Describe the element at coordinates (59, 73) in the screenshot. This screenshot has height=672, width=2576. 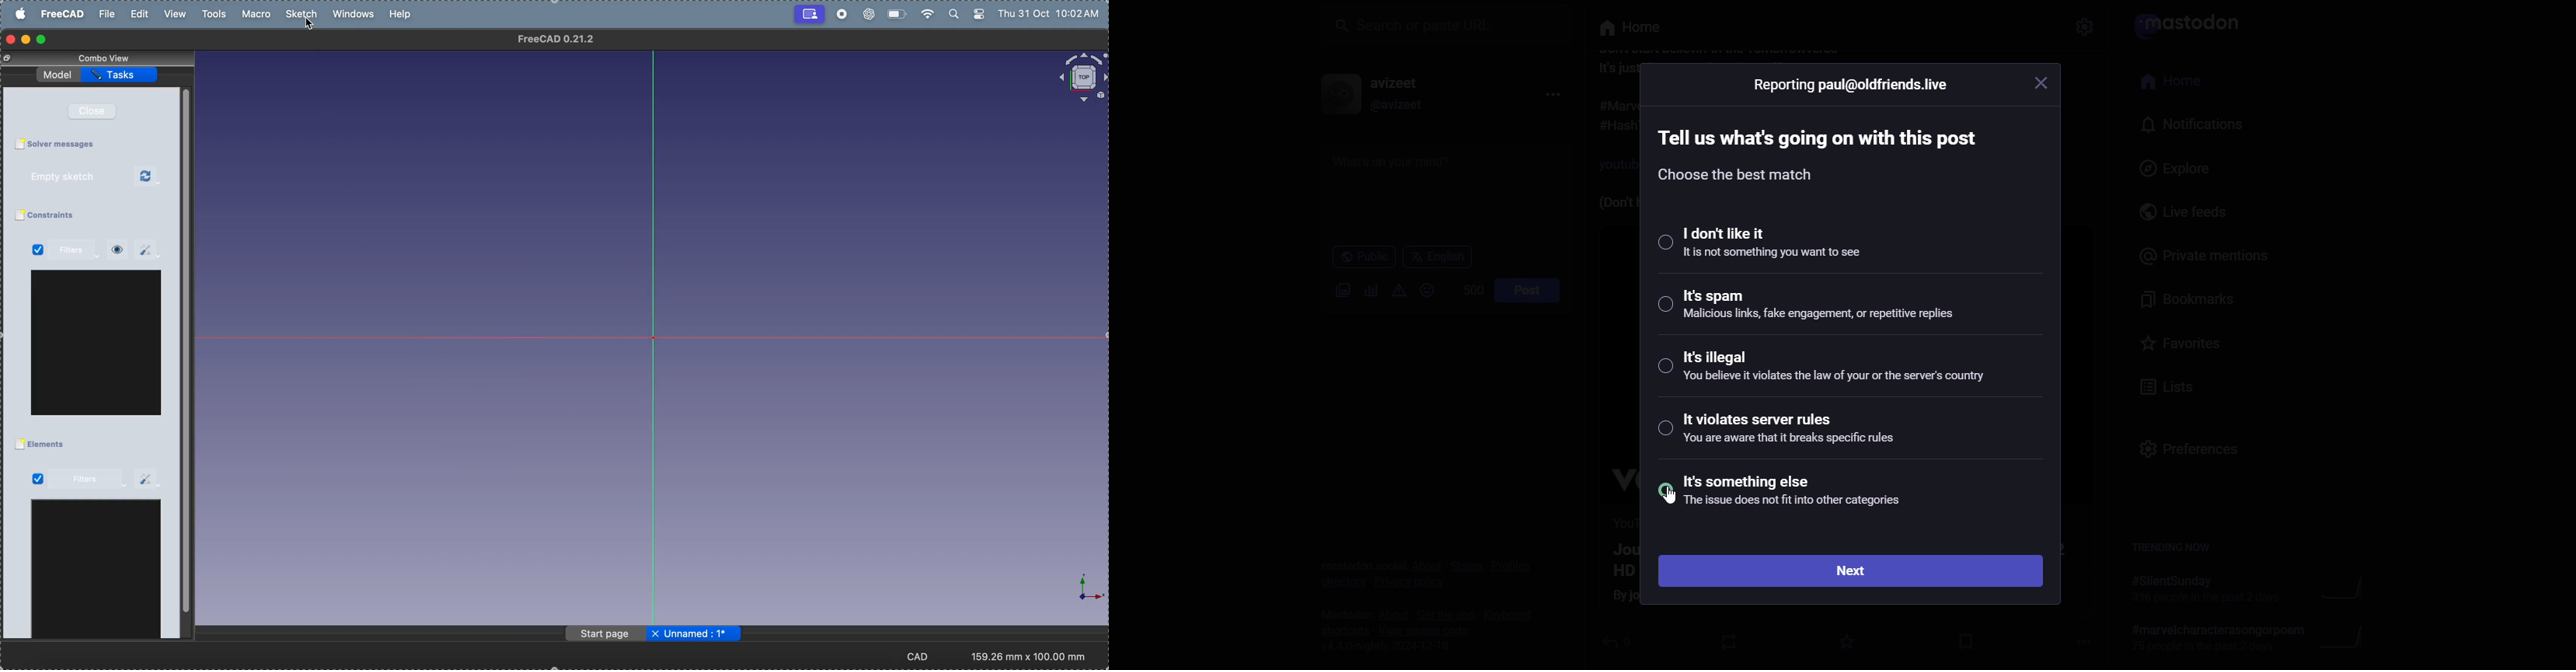
I see `model` at that location.